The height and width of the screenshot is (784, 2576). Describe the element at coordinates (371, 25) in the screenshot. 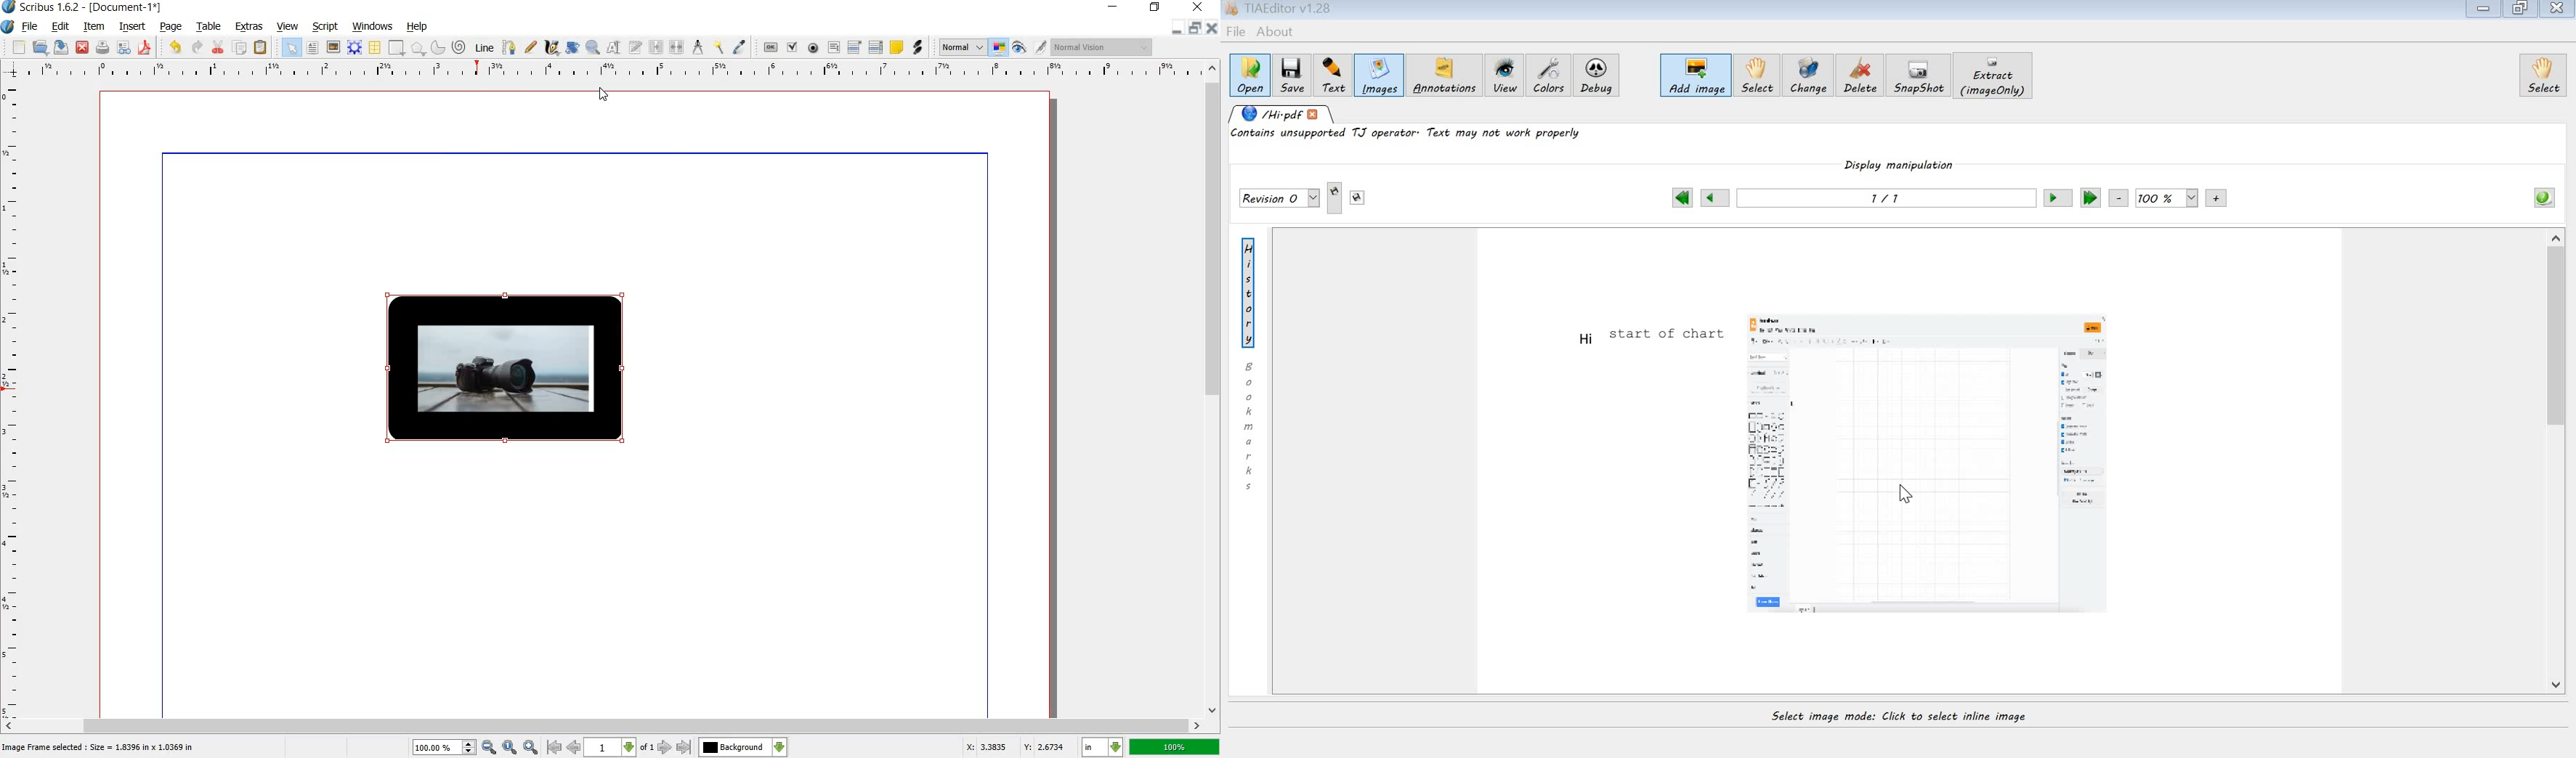

I see `windows` at that location.